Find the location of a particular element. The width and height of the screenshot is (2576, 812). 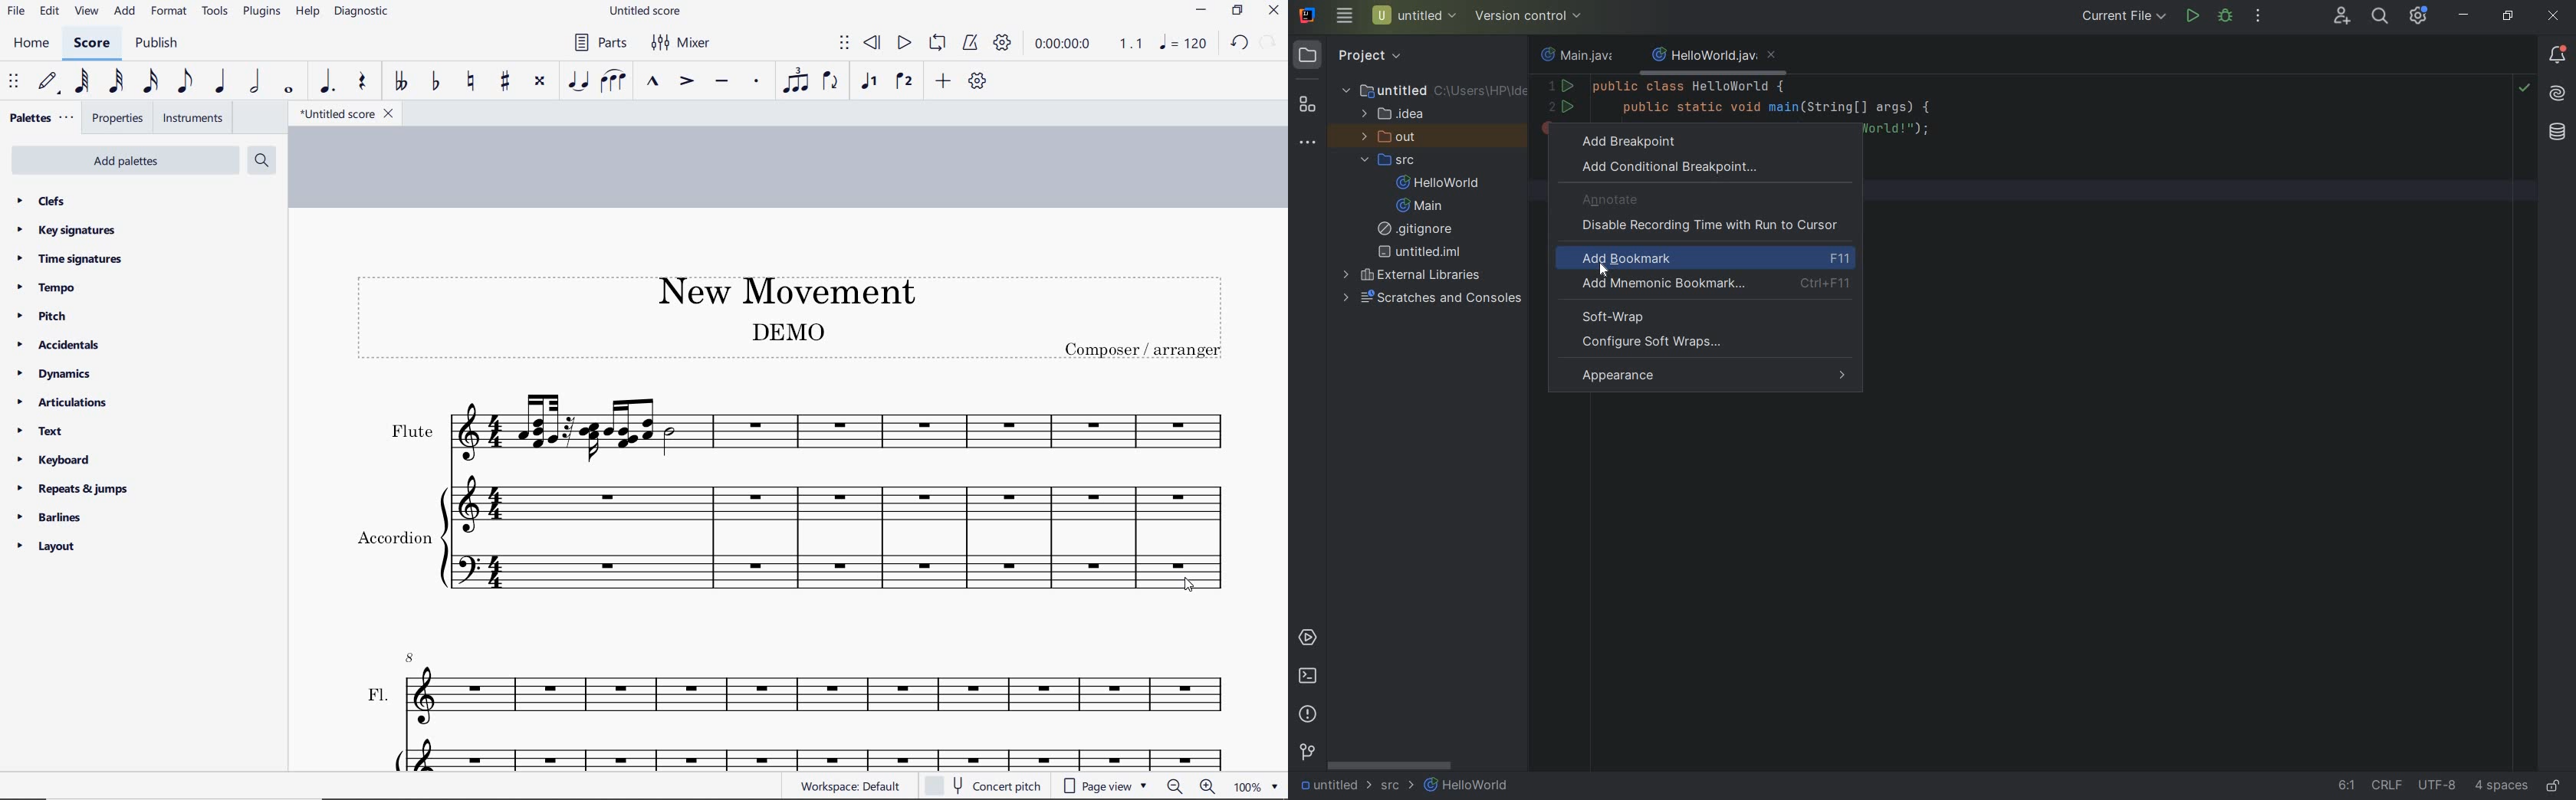

Instrument: Flute is located at coordinates (843, 425).